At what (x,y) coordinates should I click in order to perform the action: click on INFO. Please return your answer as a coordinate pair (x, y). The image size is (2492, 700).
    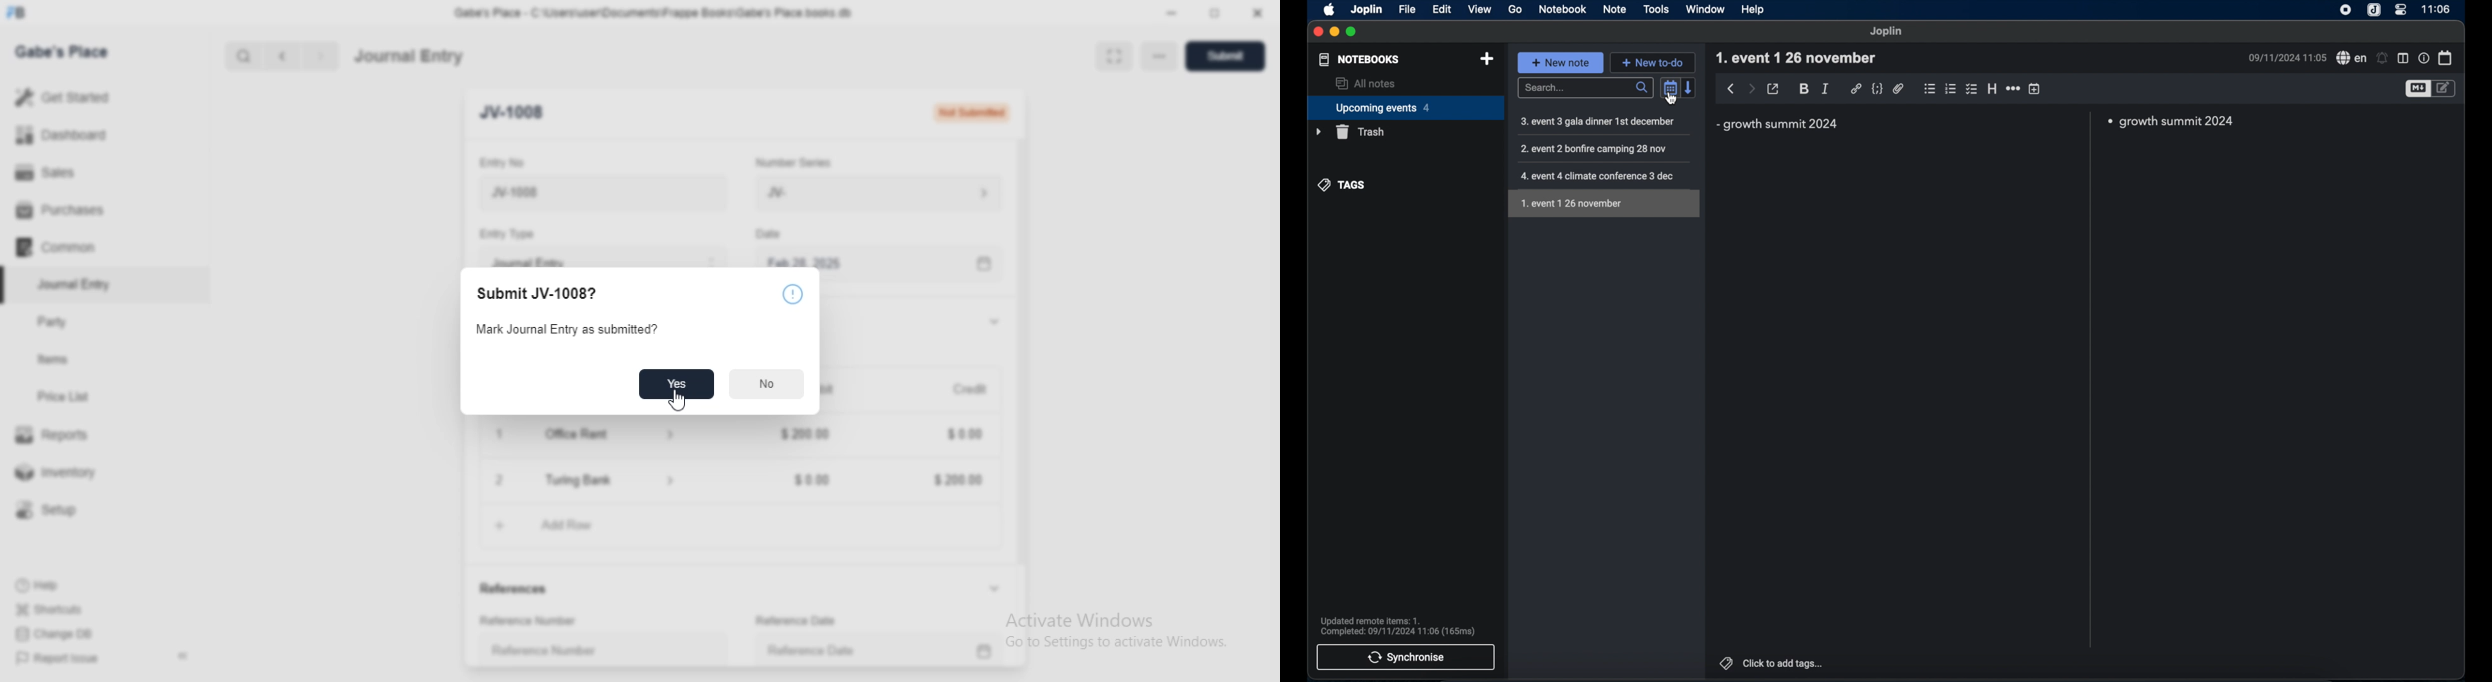
    Looking at the image, I should click on (796, 291).